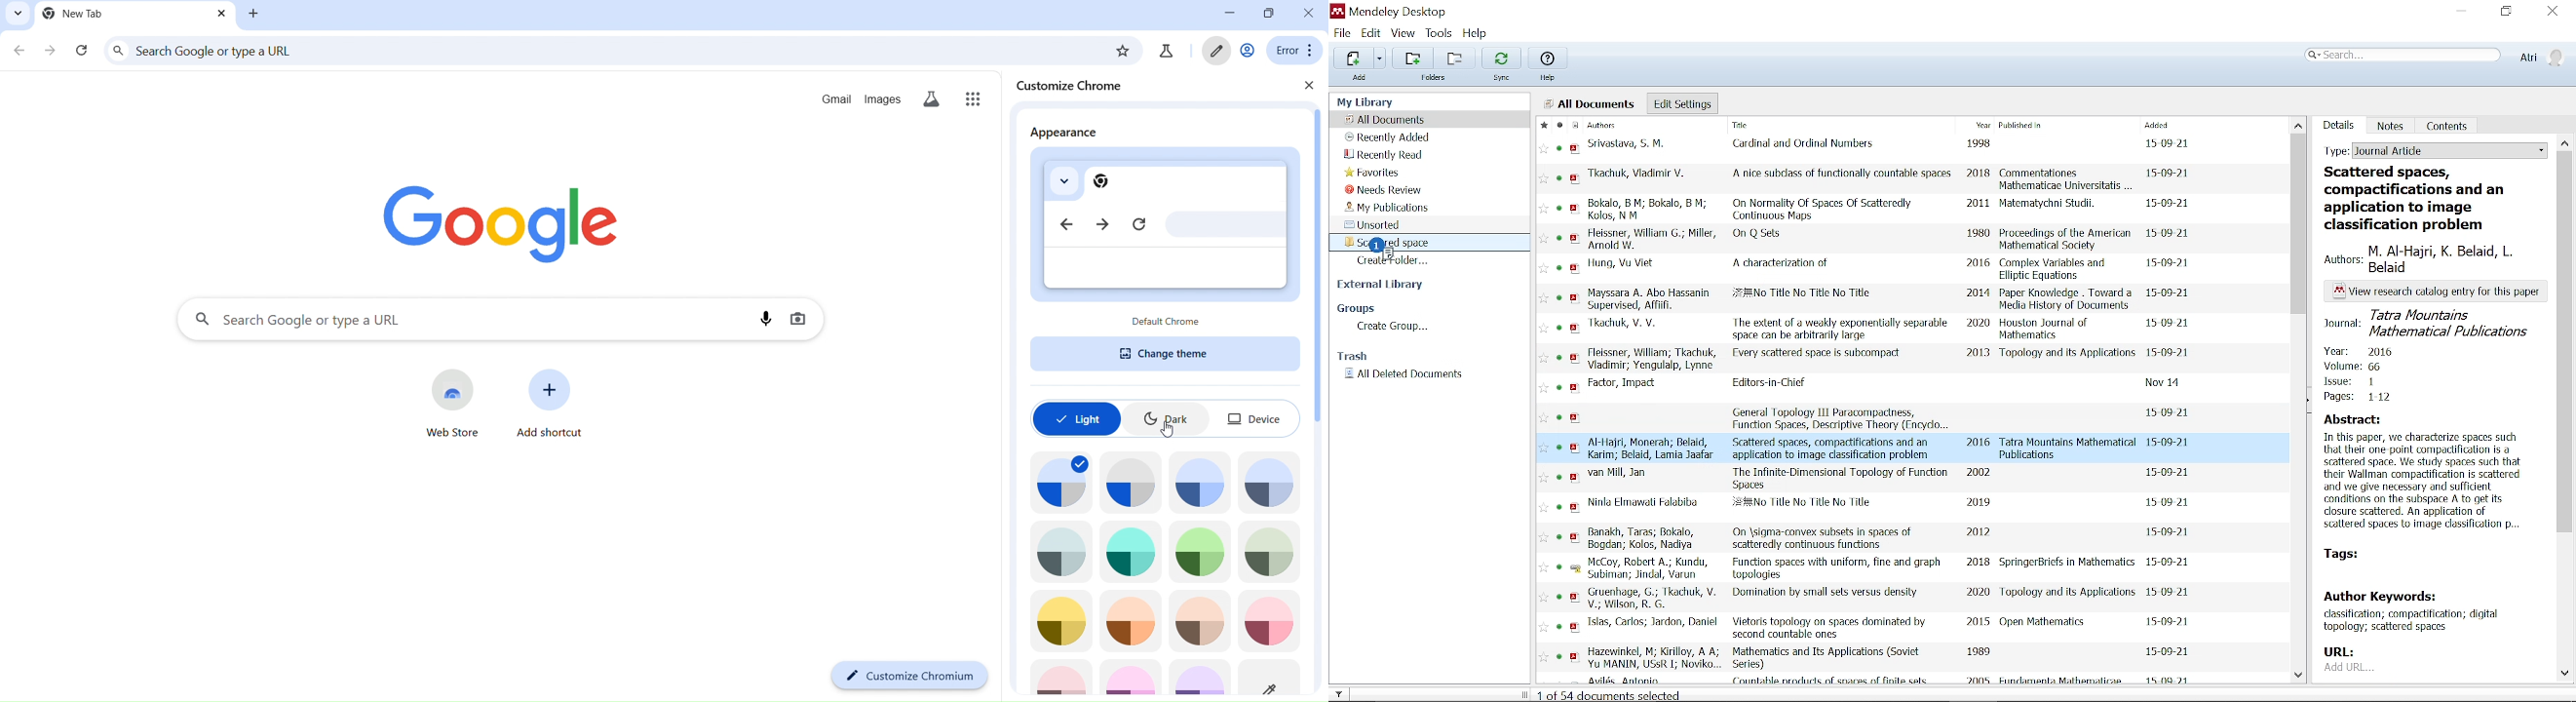 This screenshot has width=2576, height=728. I want to click on gmail, so click(838, 97).